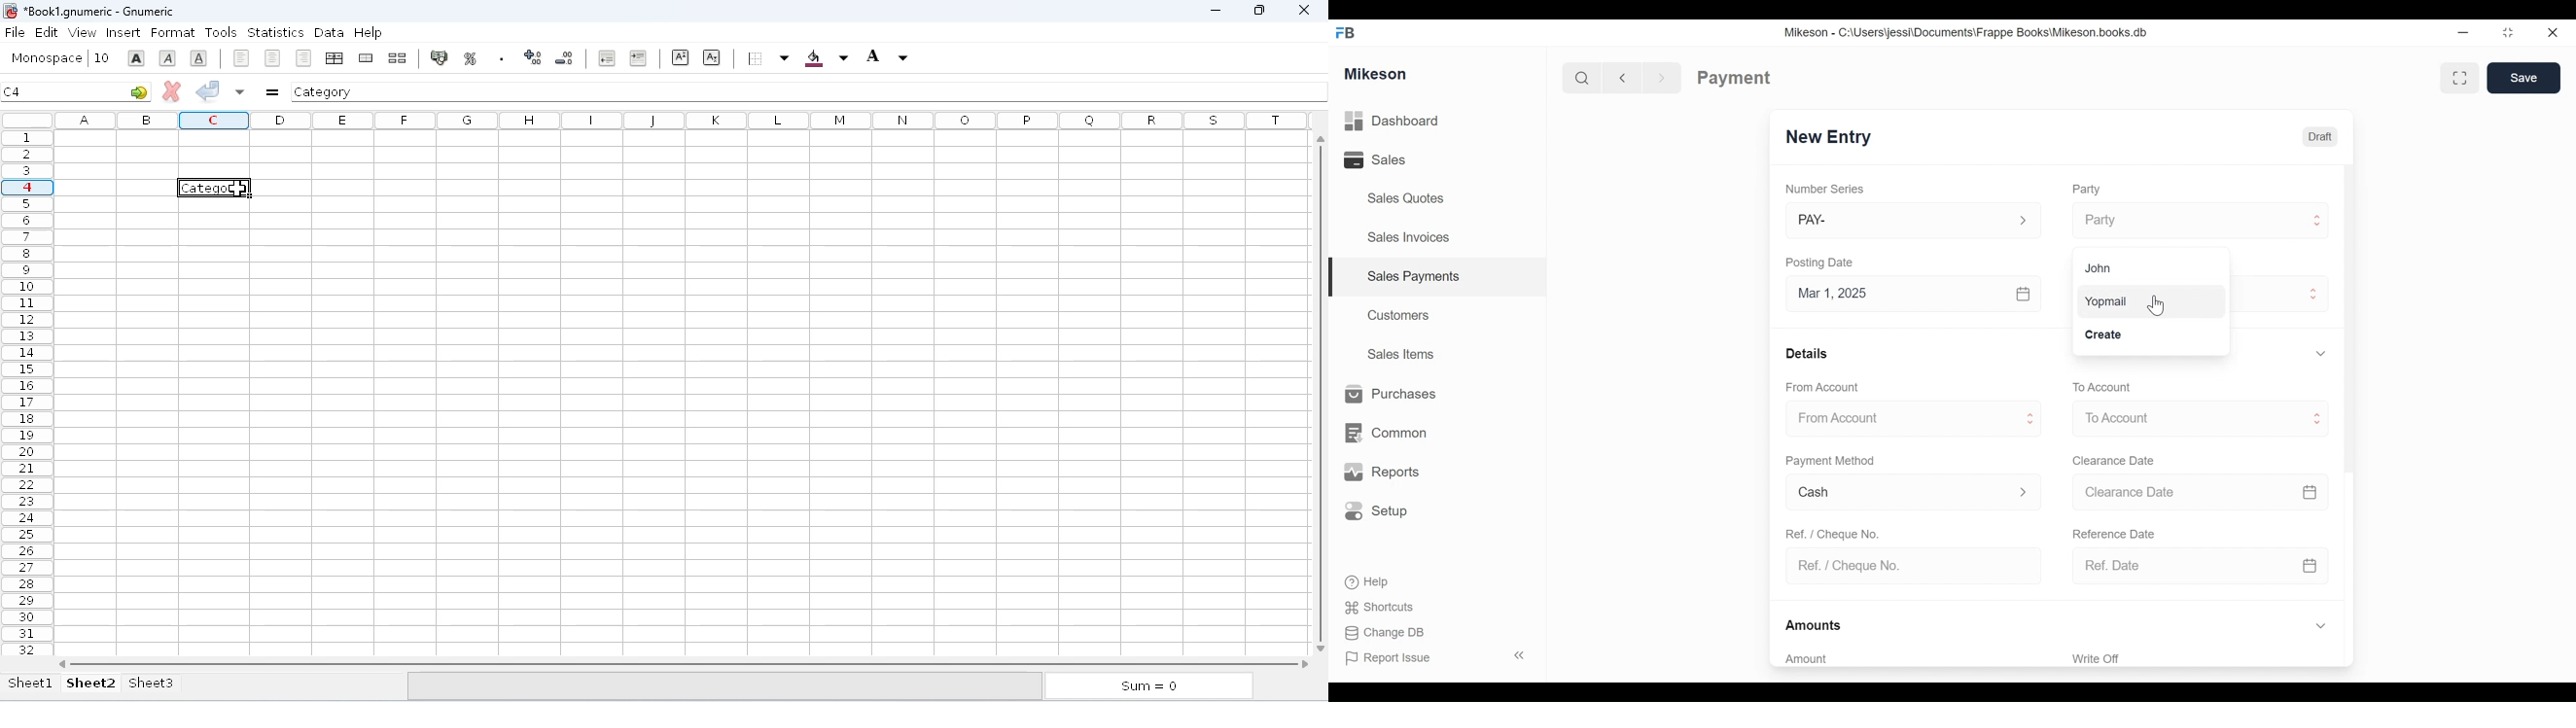  Describe the element at coordinates (1402, 314) in the screenshot. I see `Customers` at that location.